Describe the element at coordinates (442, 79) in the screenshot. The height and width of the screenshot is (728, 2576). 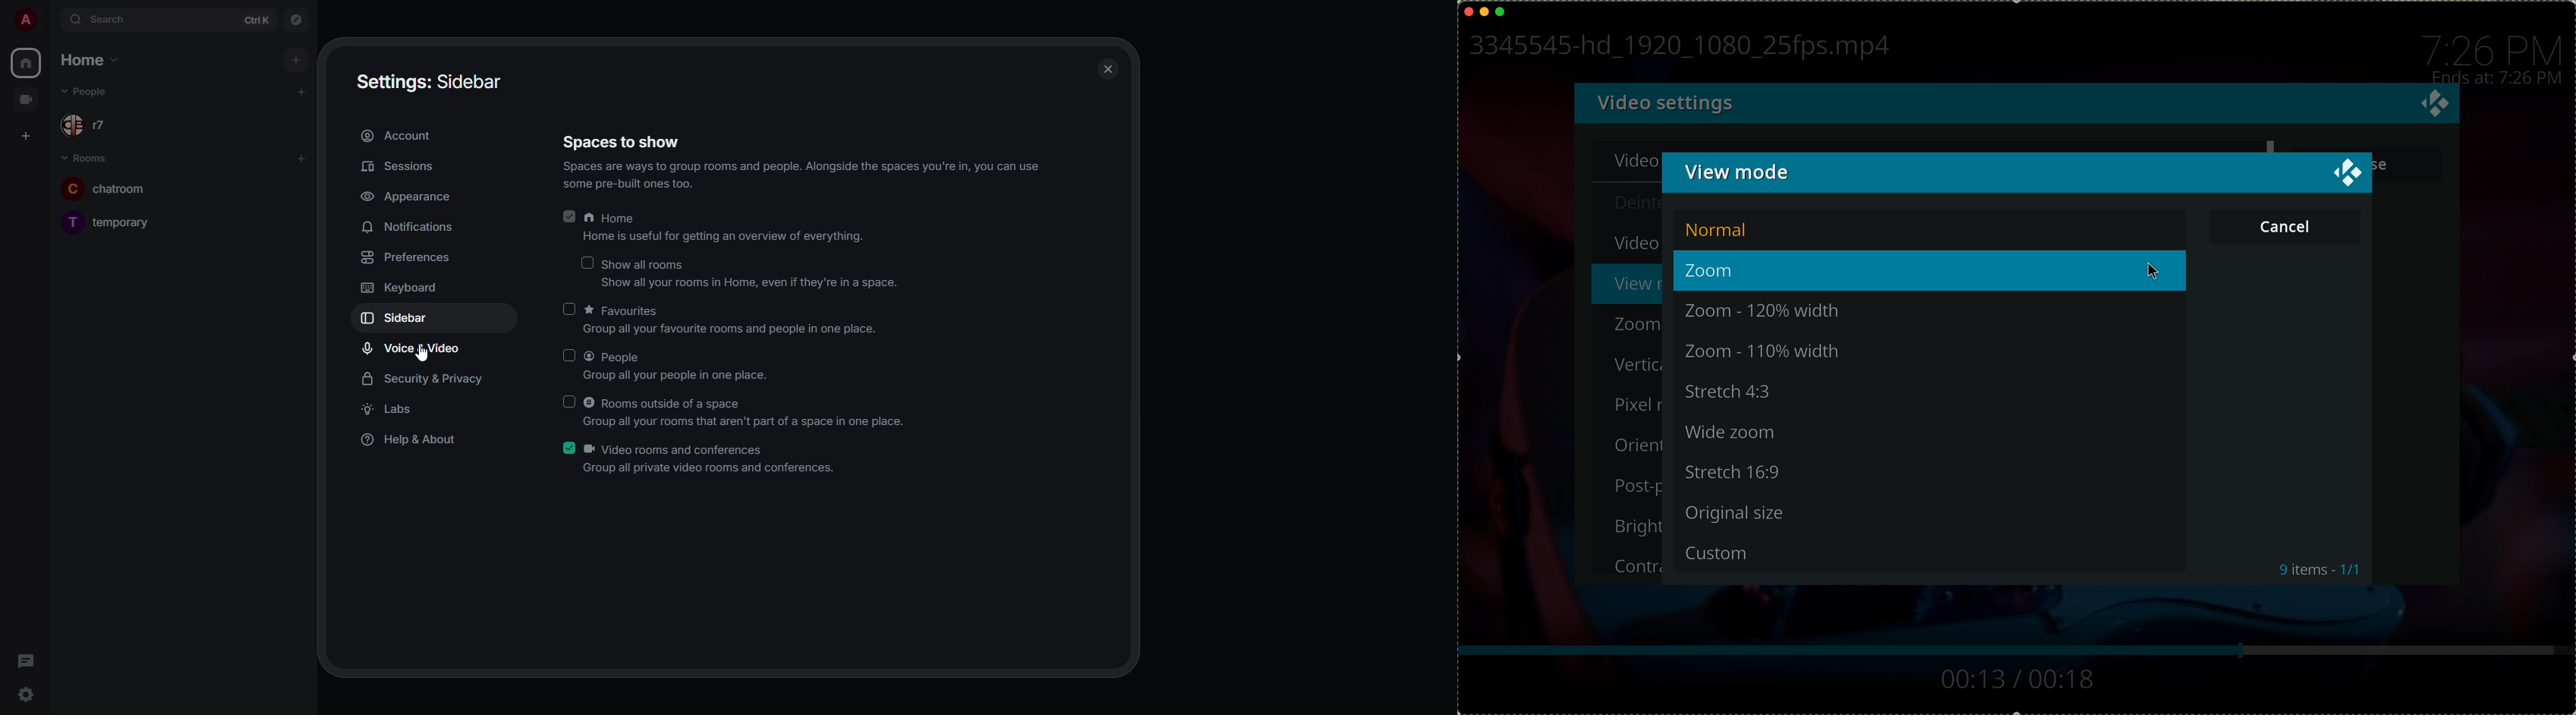
I see `settings sidebar` at that location.